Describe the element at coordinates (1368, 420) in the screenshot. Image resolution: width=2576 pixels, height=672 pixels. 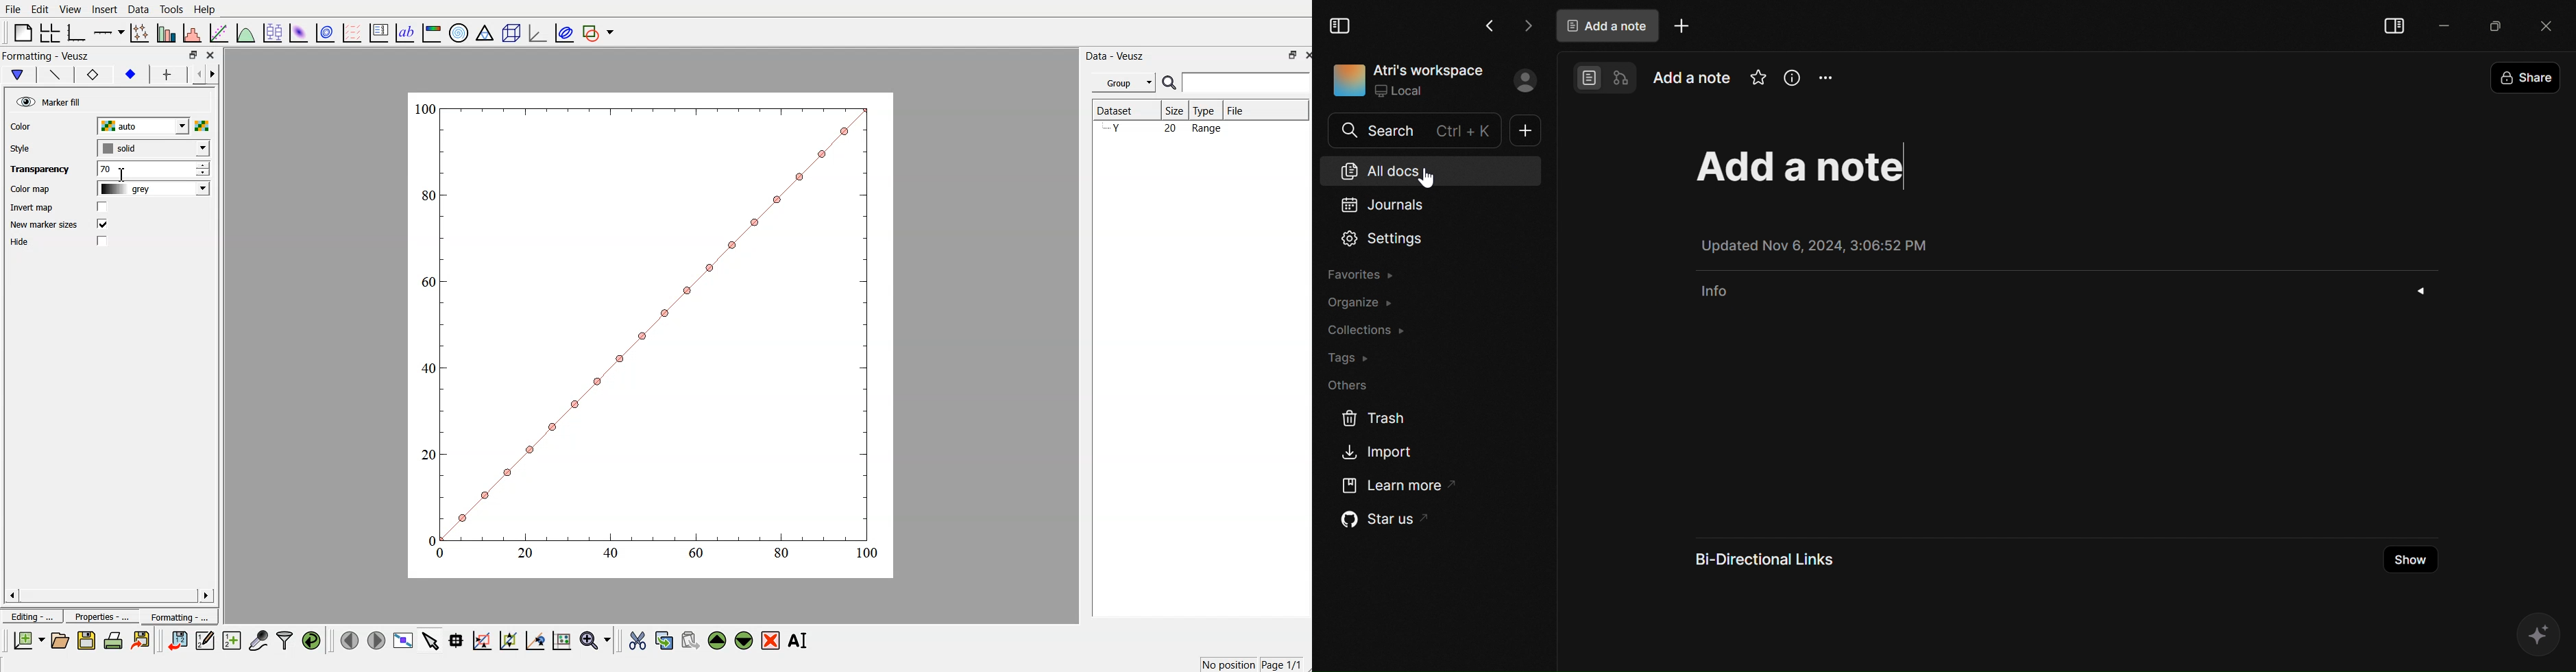
I see `Trash` at that location.